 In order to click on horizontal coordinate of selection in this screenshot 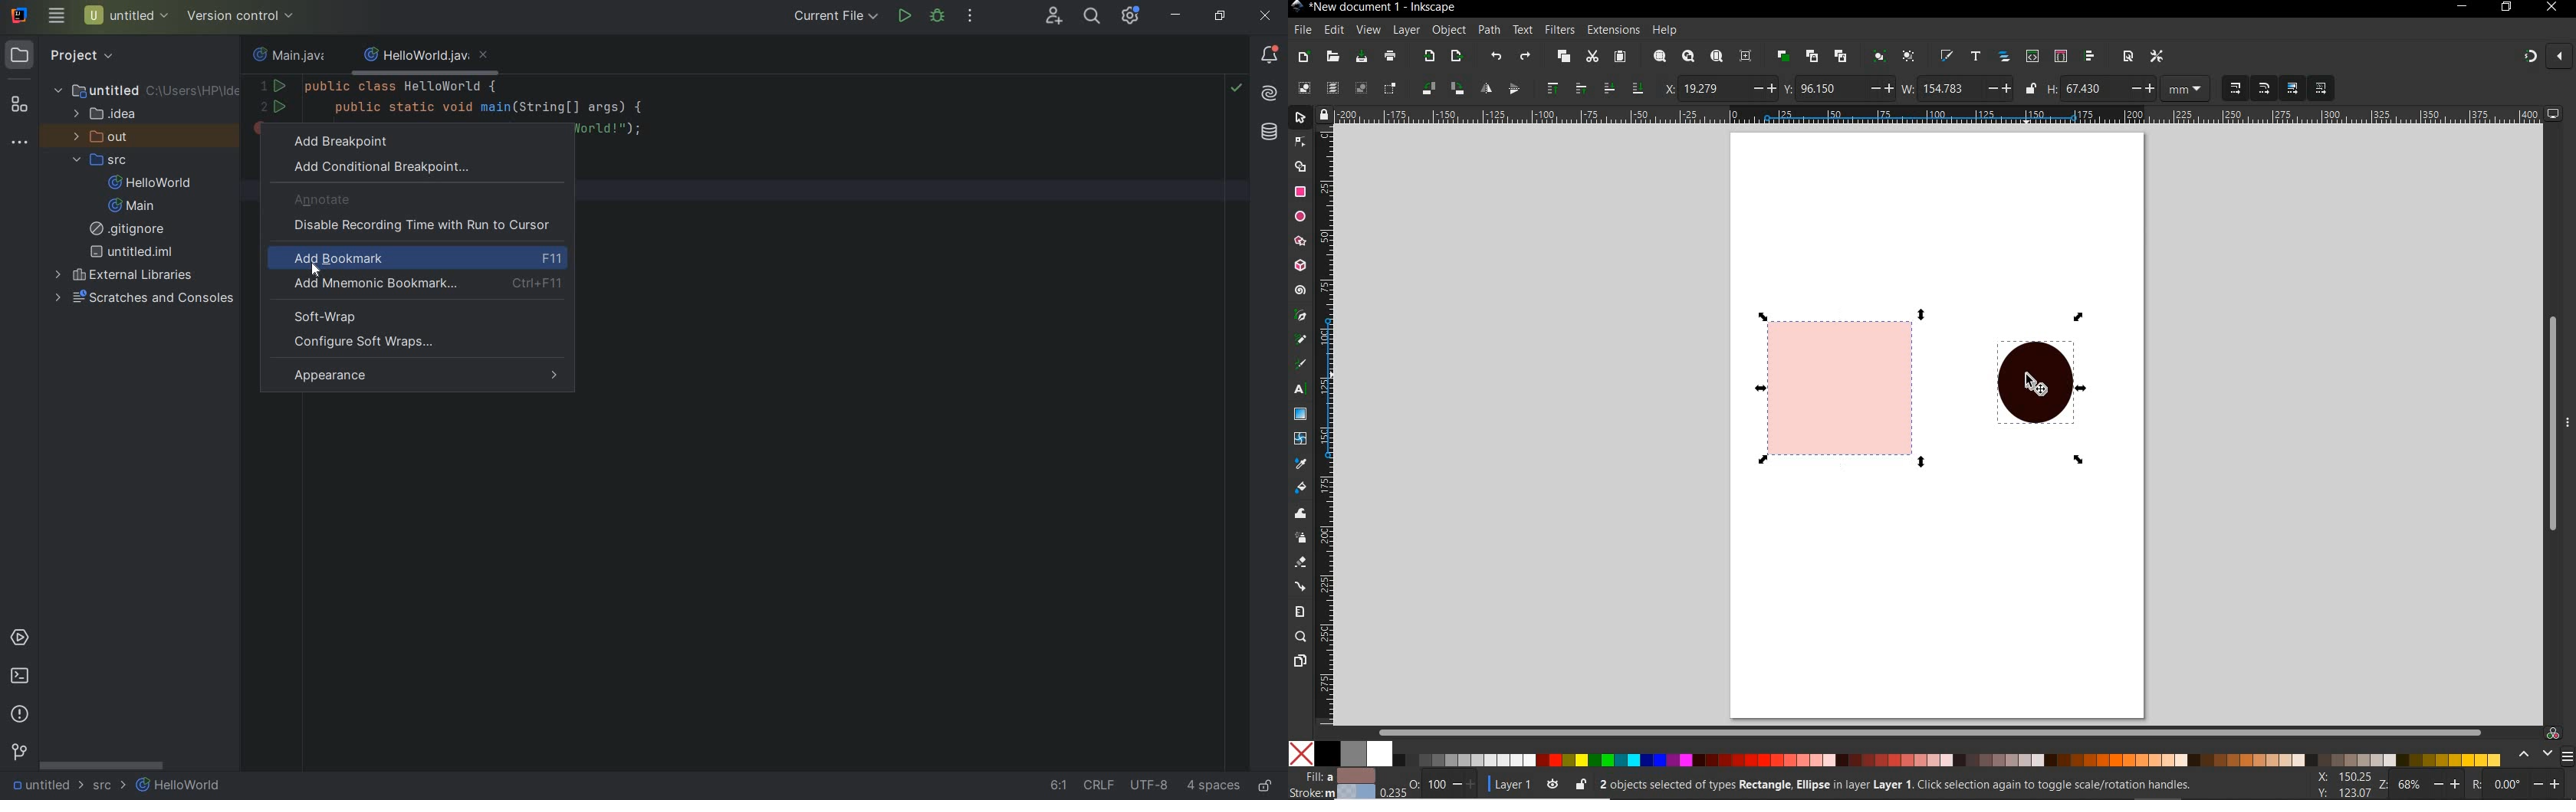, I will do `click(1720, 89)`.